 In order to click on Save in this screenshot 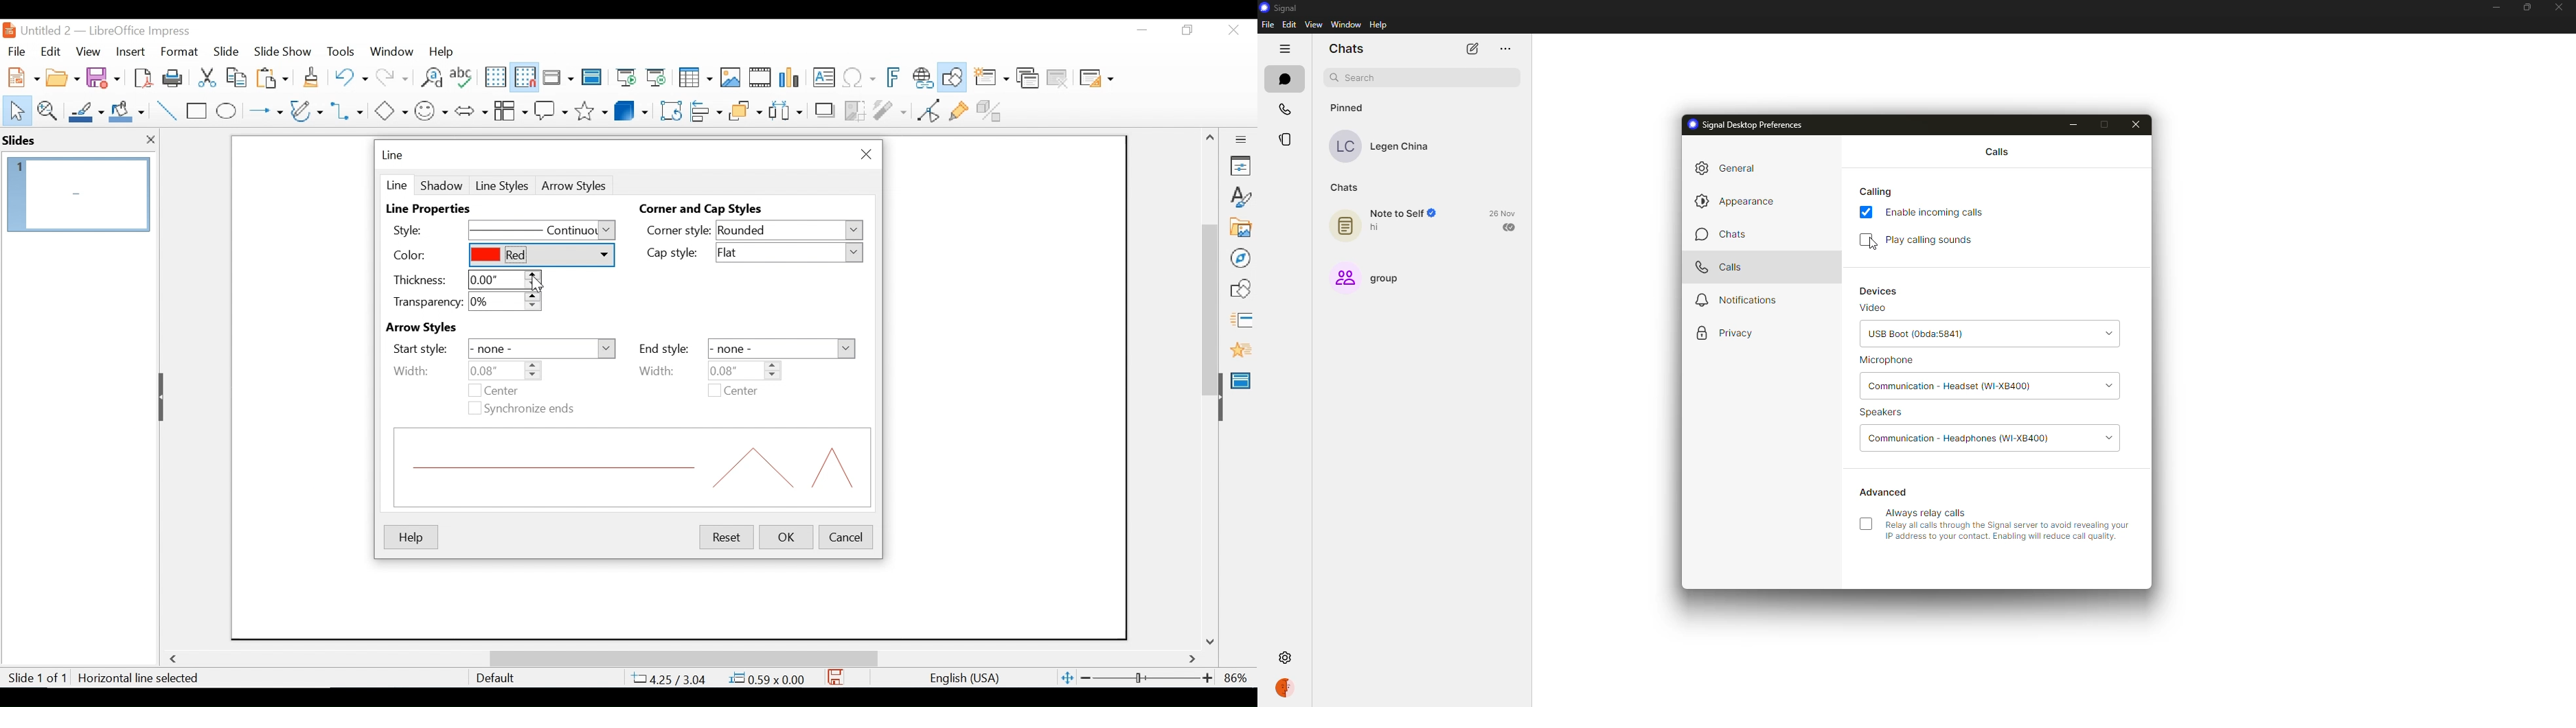, I will do `click(836, 677)`.